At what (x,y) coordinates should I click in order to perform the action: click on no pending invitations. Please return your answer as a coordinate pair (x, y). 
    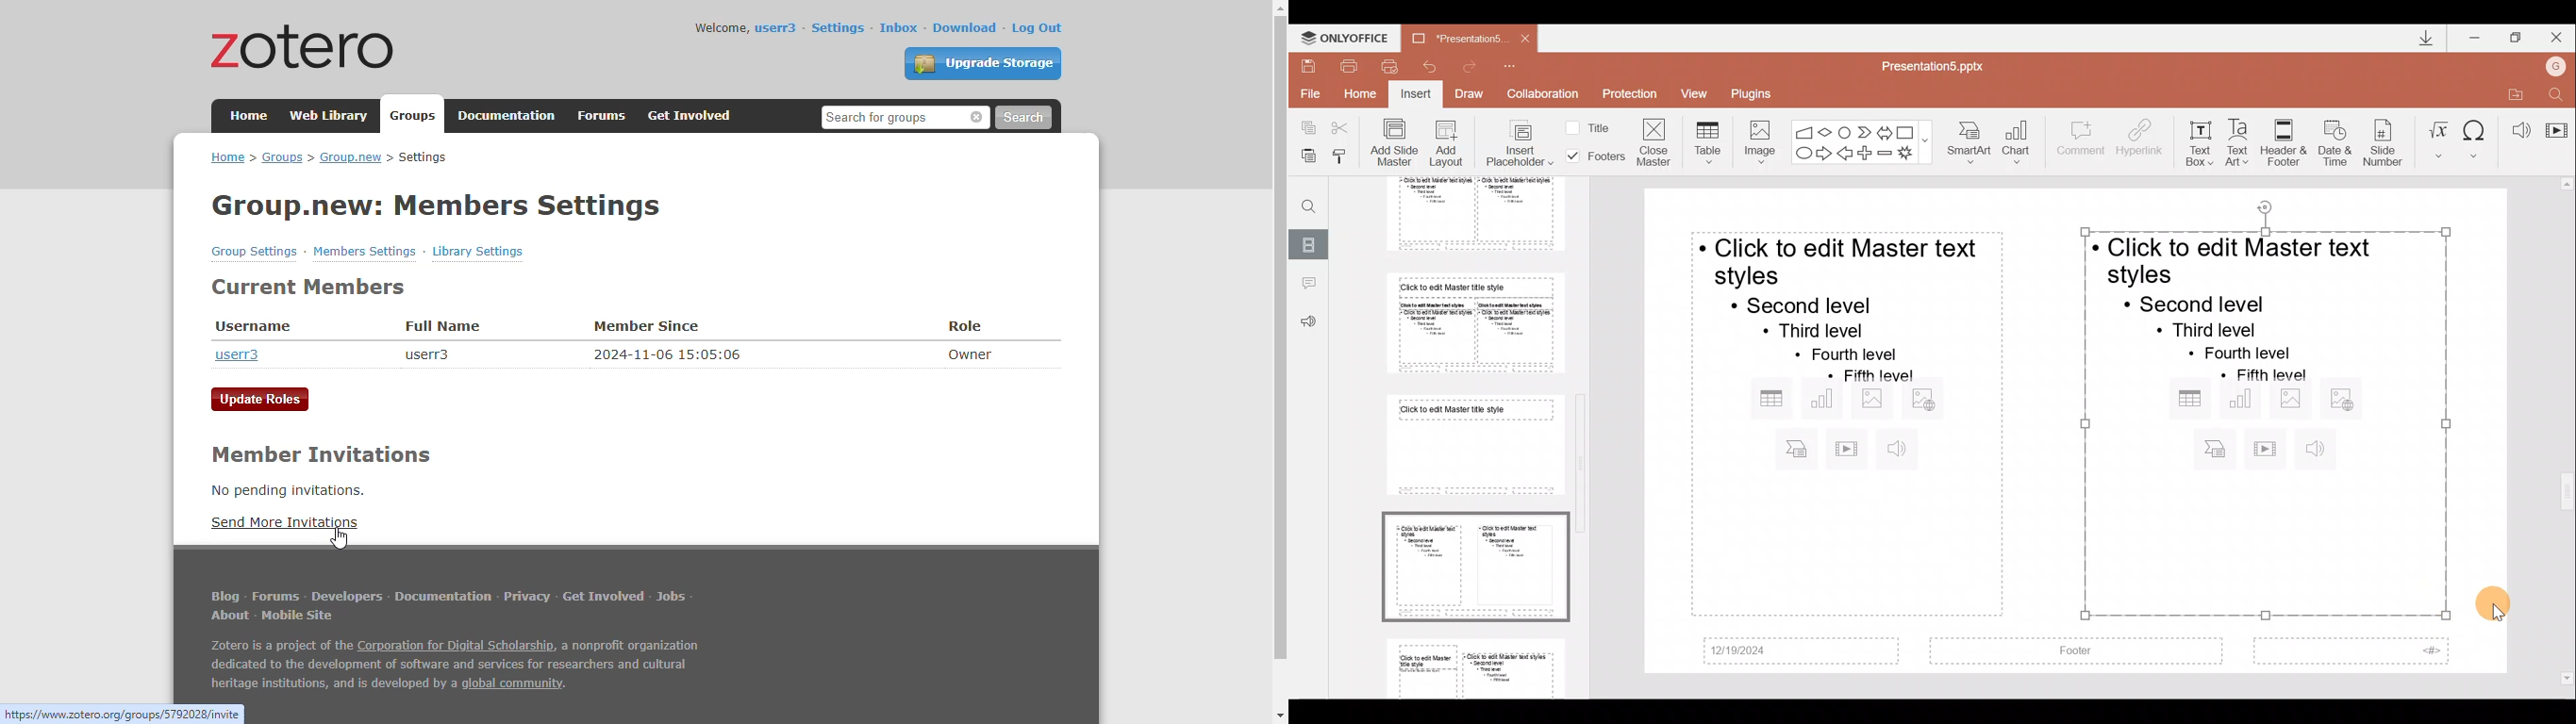
    Looking at the image, I should click on (287, 490).